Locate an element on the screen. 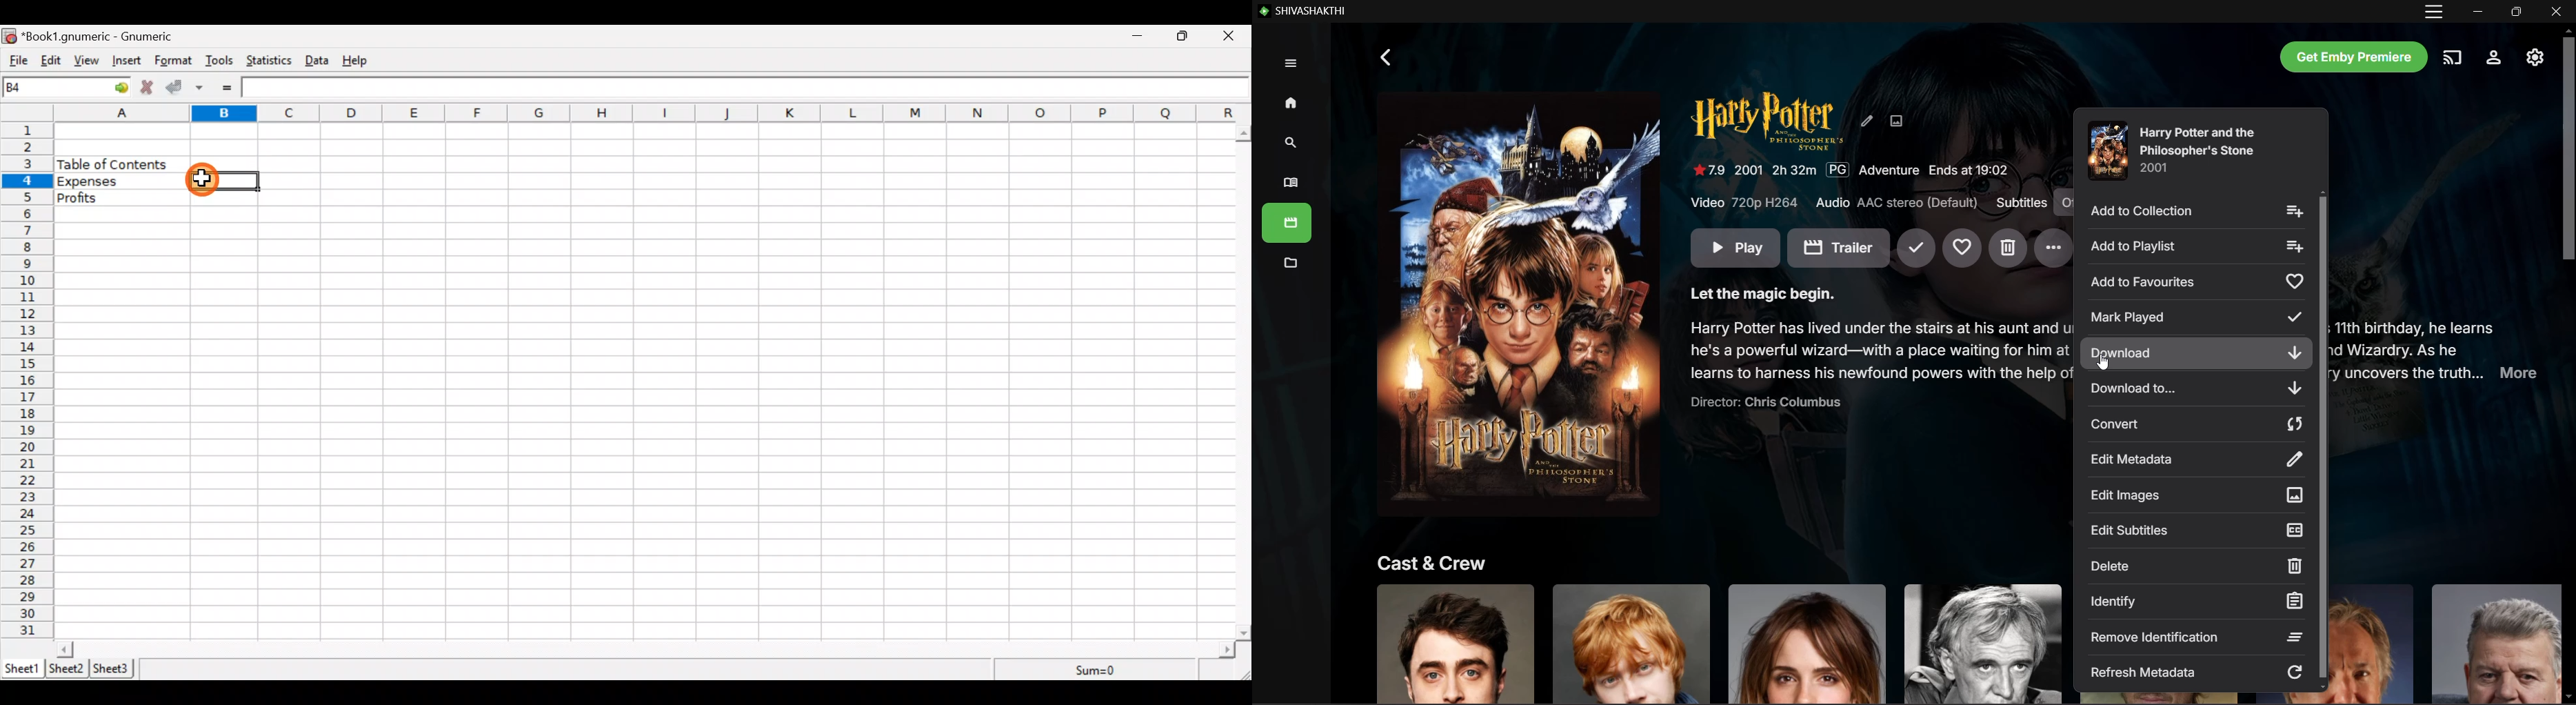  Tools is located at coordinates (220, 61).